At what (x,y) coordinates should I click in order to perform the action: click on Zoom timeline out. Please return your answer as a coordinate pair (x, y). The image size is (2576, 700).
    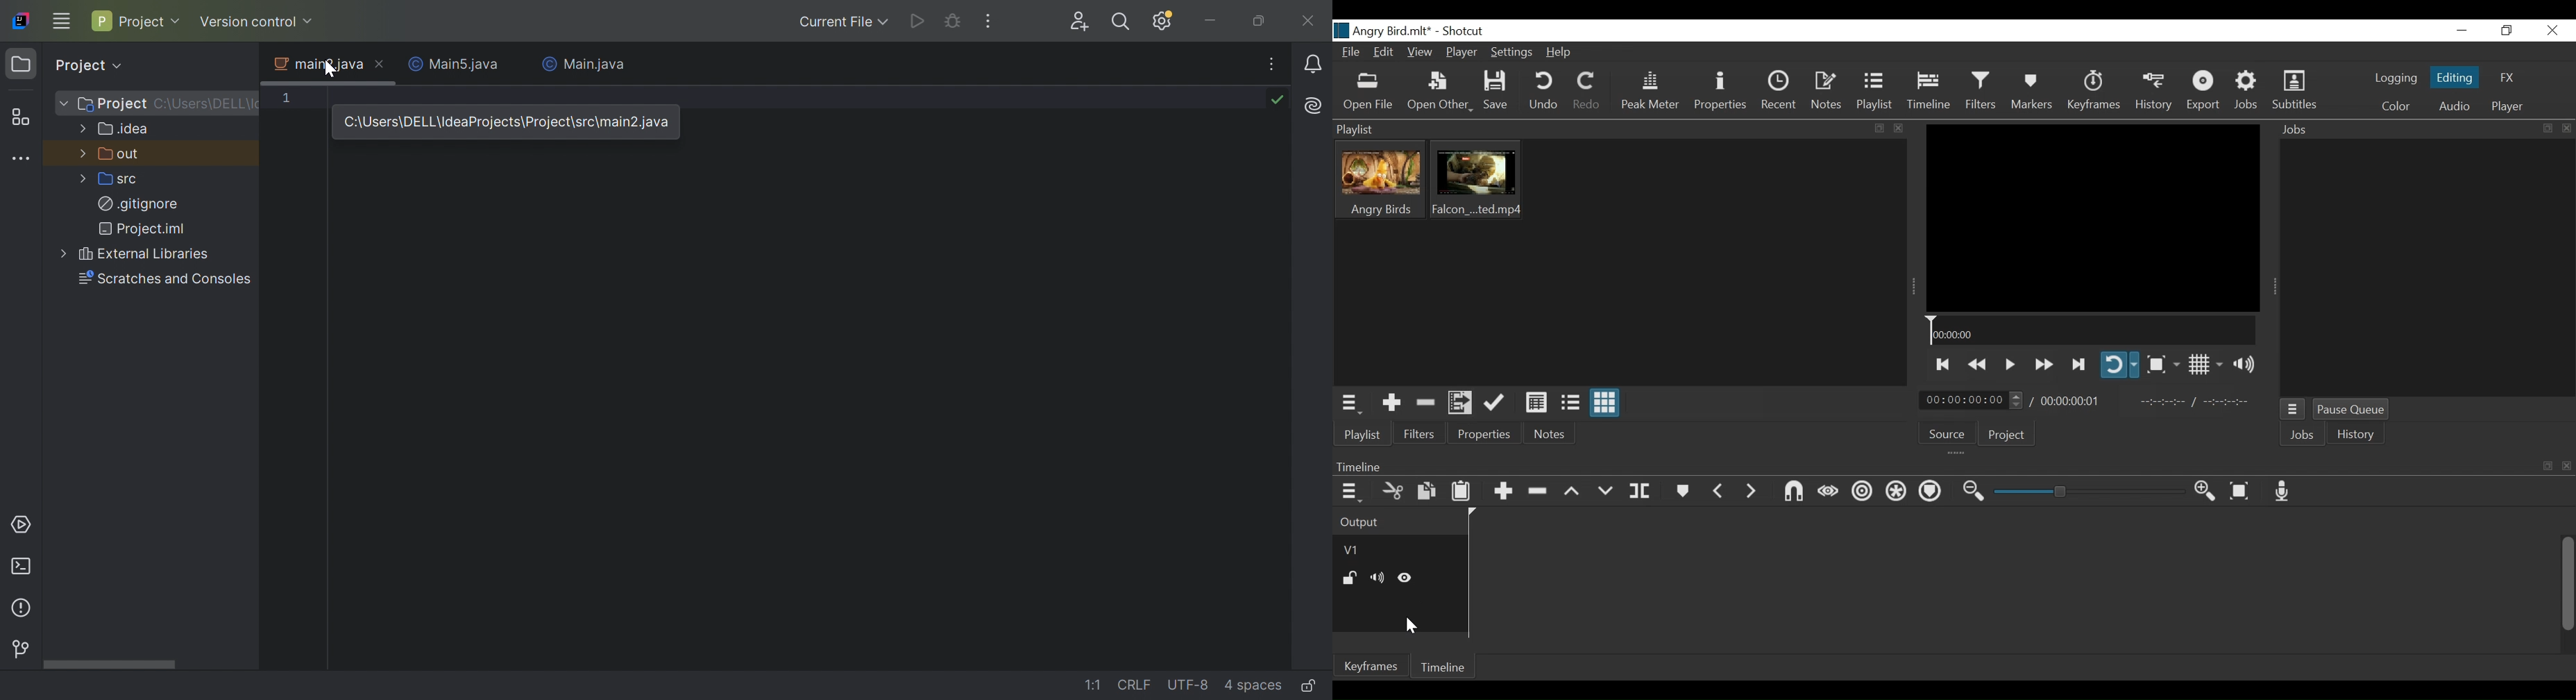
    Looking at the image, I should click on (1973, 492).